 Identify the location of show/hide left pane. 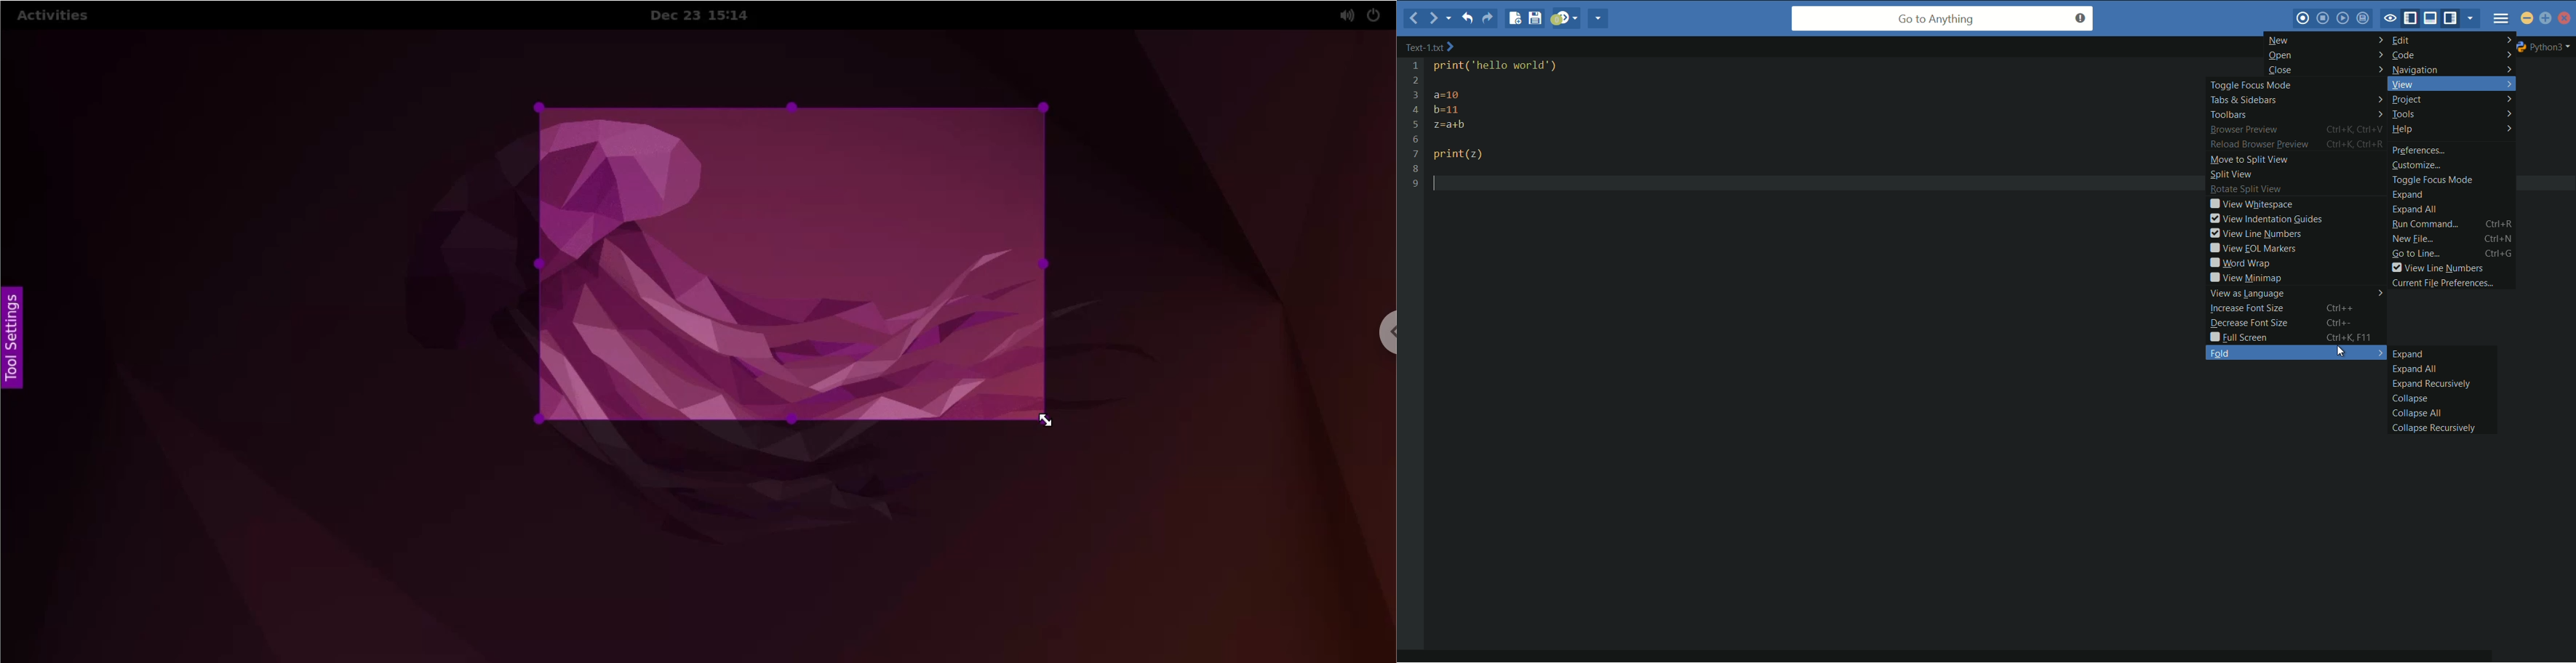
(2412, 18).